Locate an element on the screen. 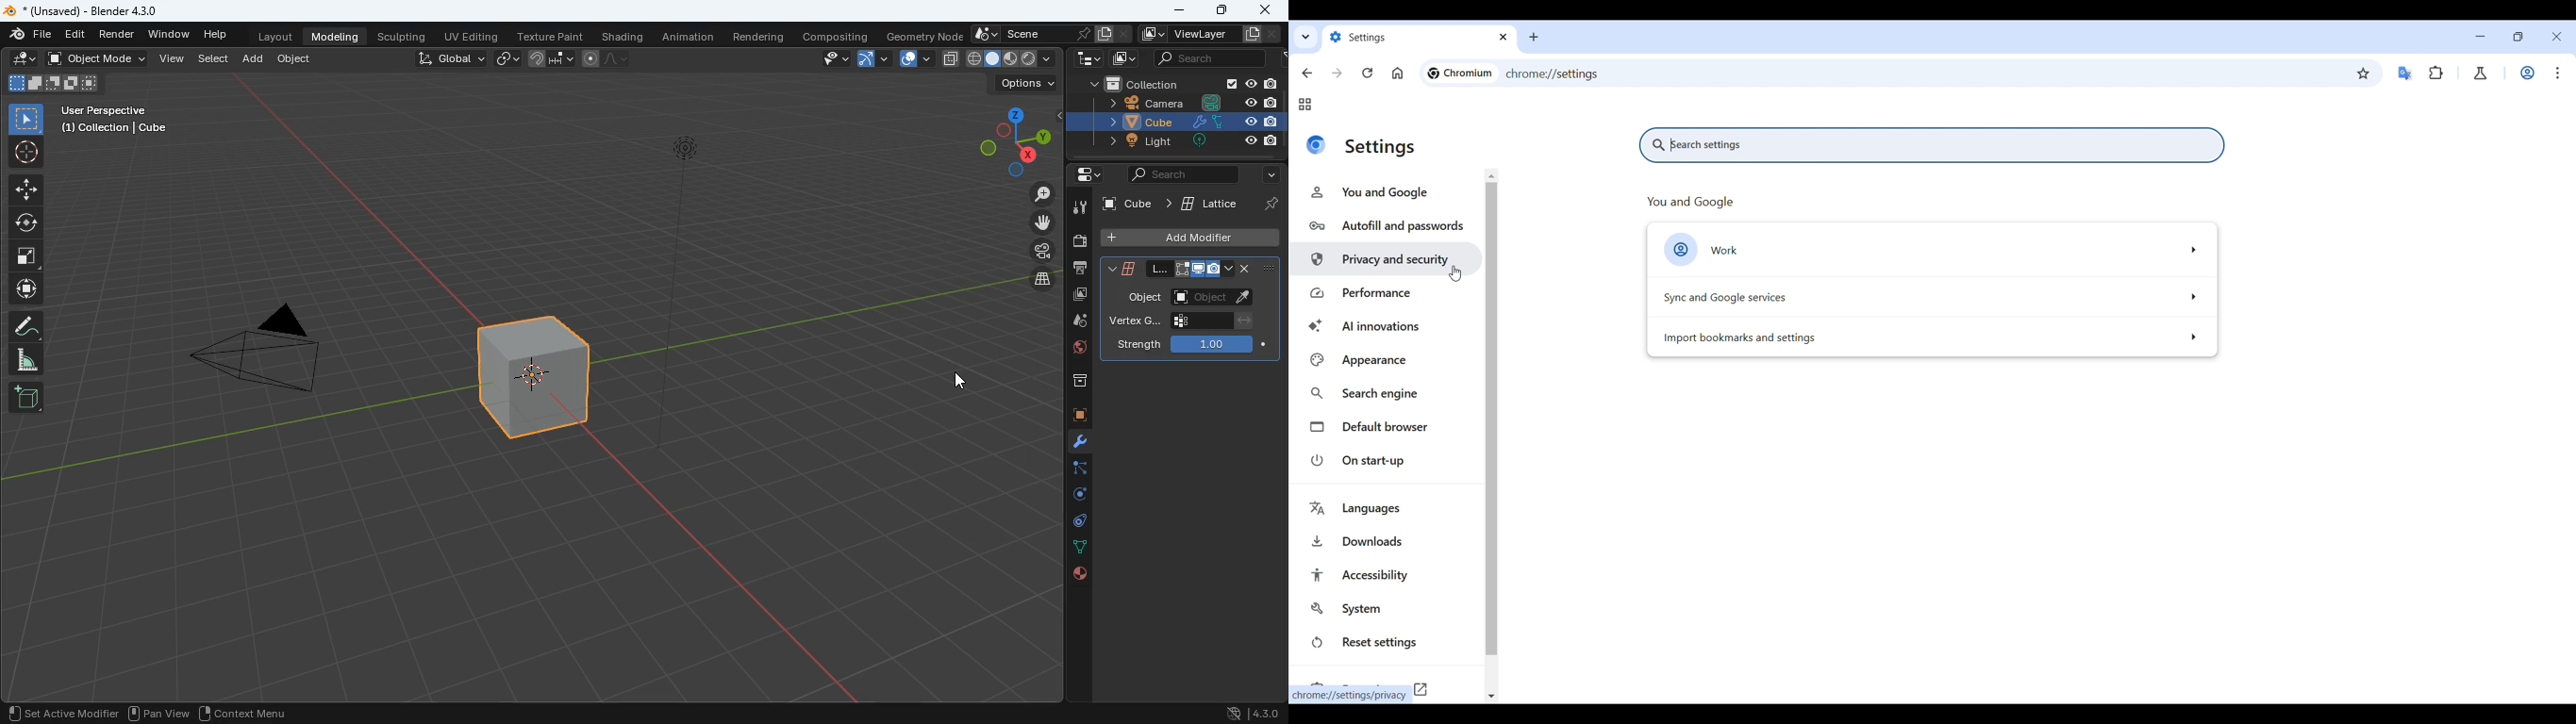 Image resolution: width=2576 pixels, height=728 pixels. tech is located at coordinates (1089, 59).